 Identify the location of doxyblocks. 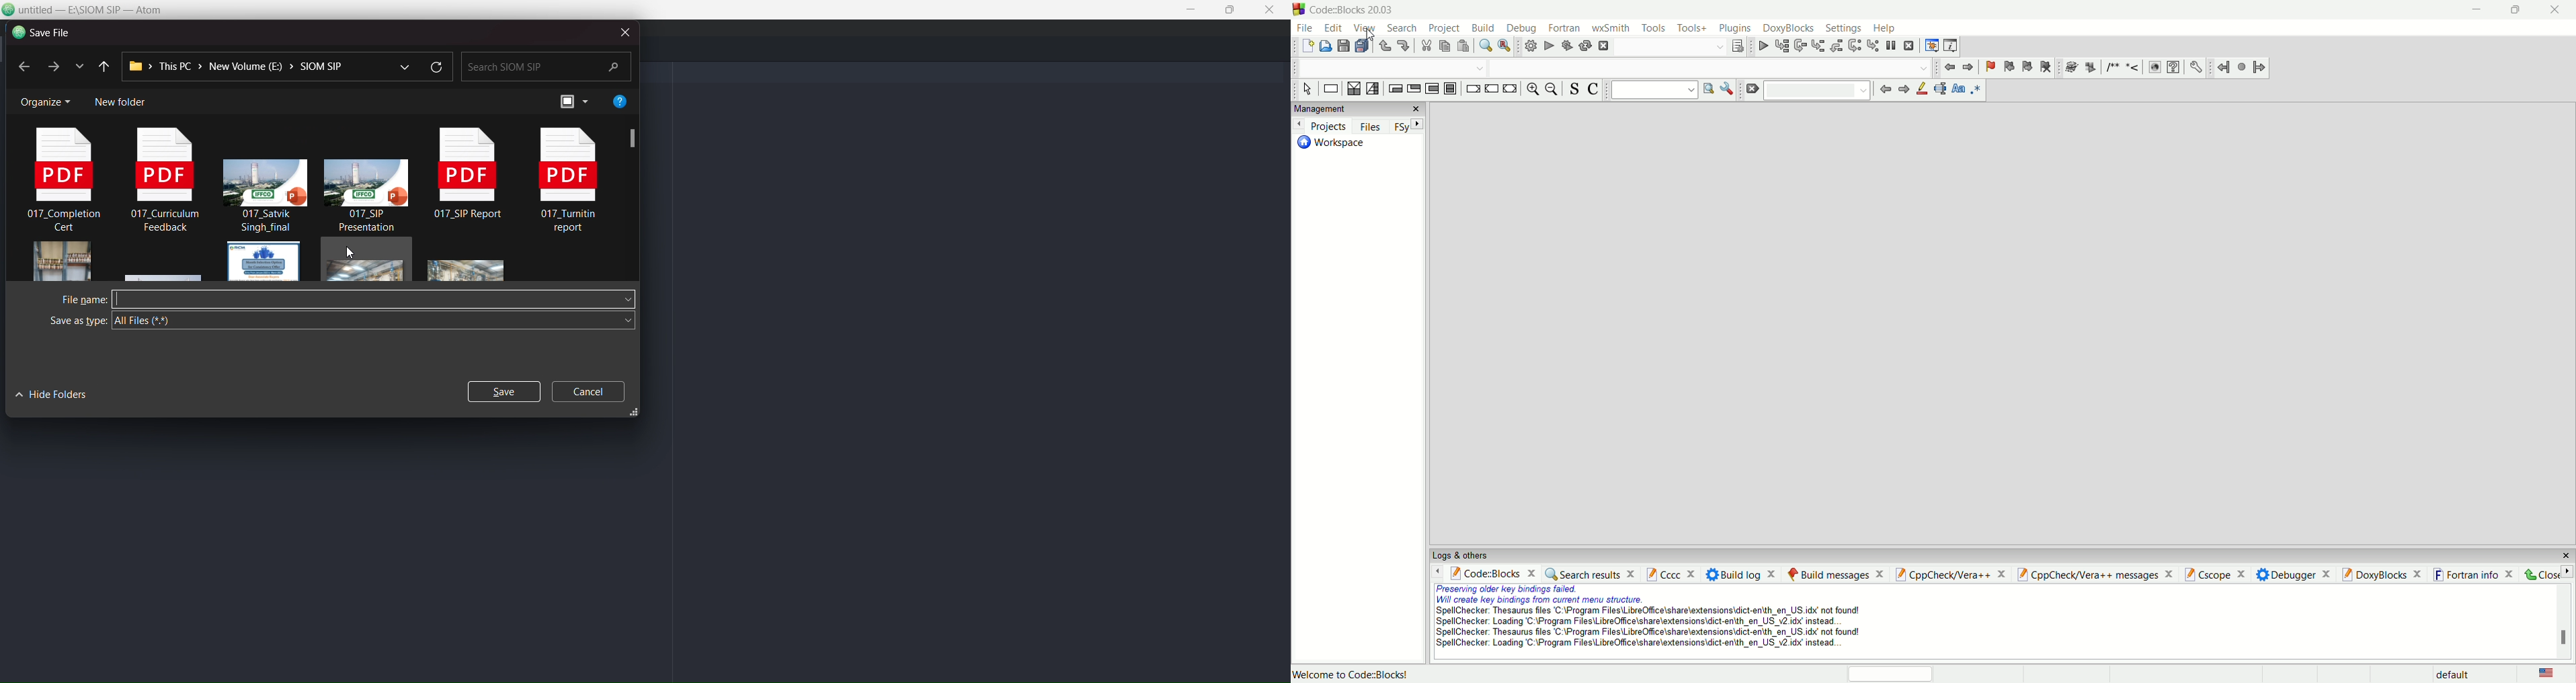
(1789, 28).